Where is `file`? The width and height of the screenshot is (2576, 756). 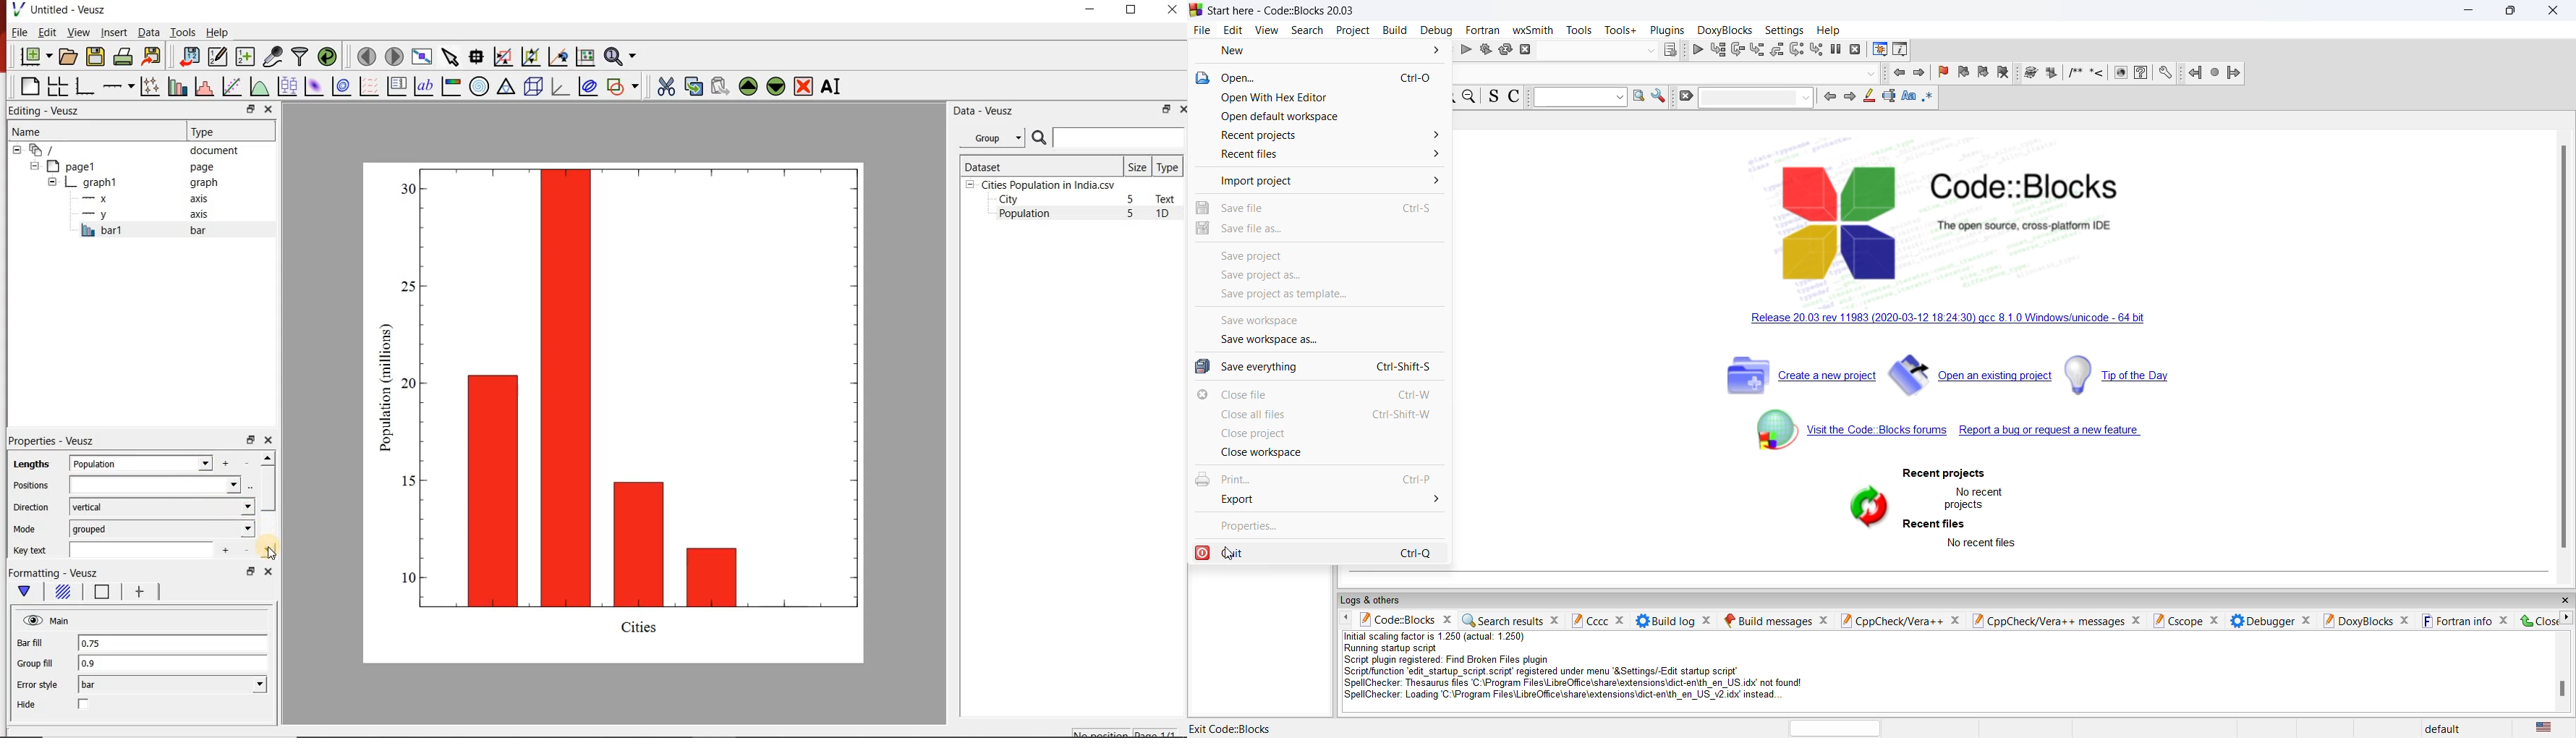
file is located at coordinates (1200, 30).